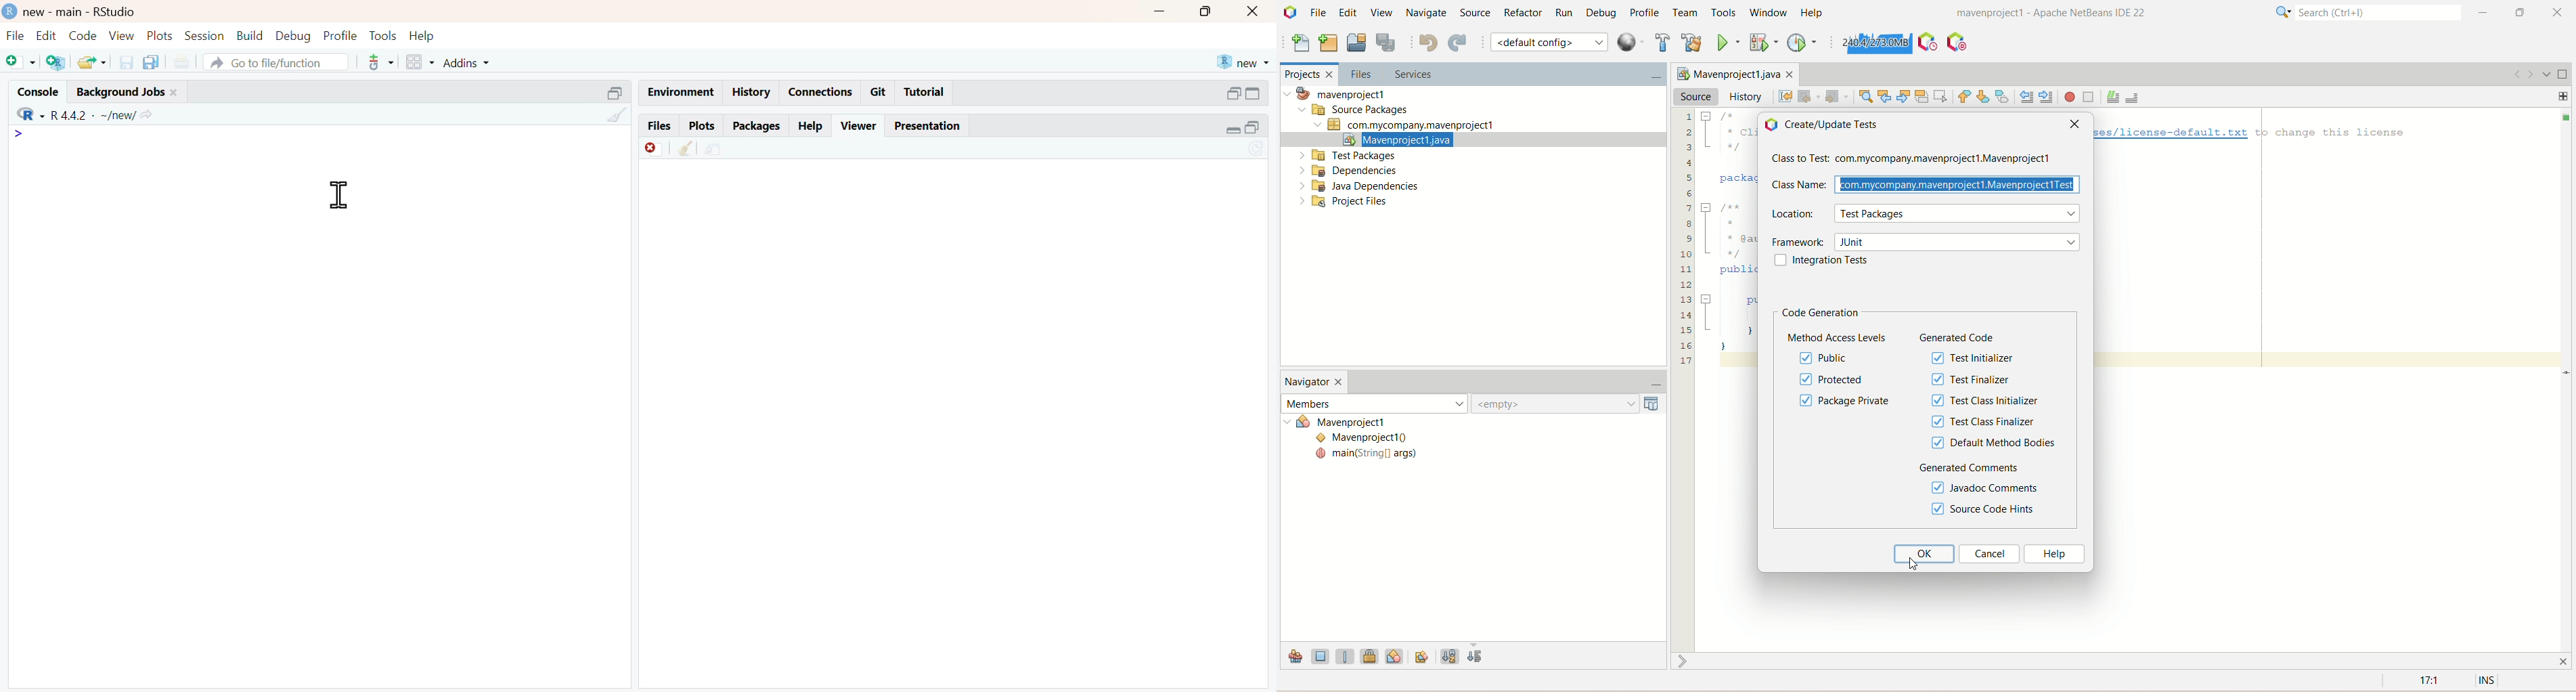  What do you see at coordinates (680, 150) in the screenshot?
I see `clear all viewer item` at bounding box center [680, 150].